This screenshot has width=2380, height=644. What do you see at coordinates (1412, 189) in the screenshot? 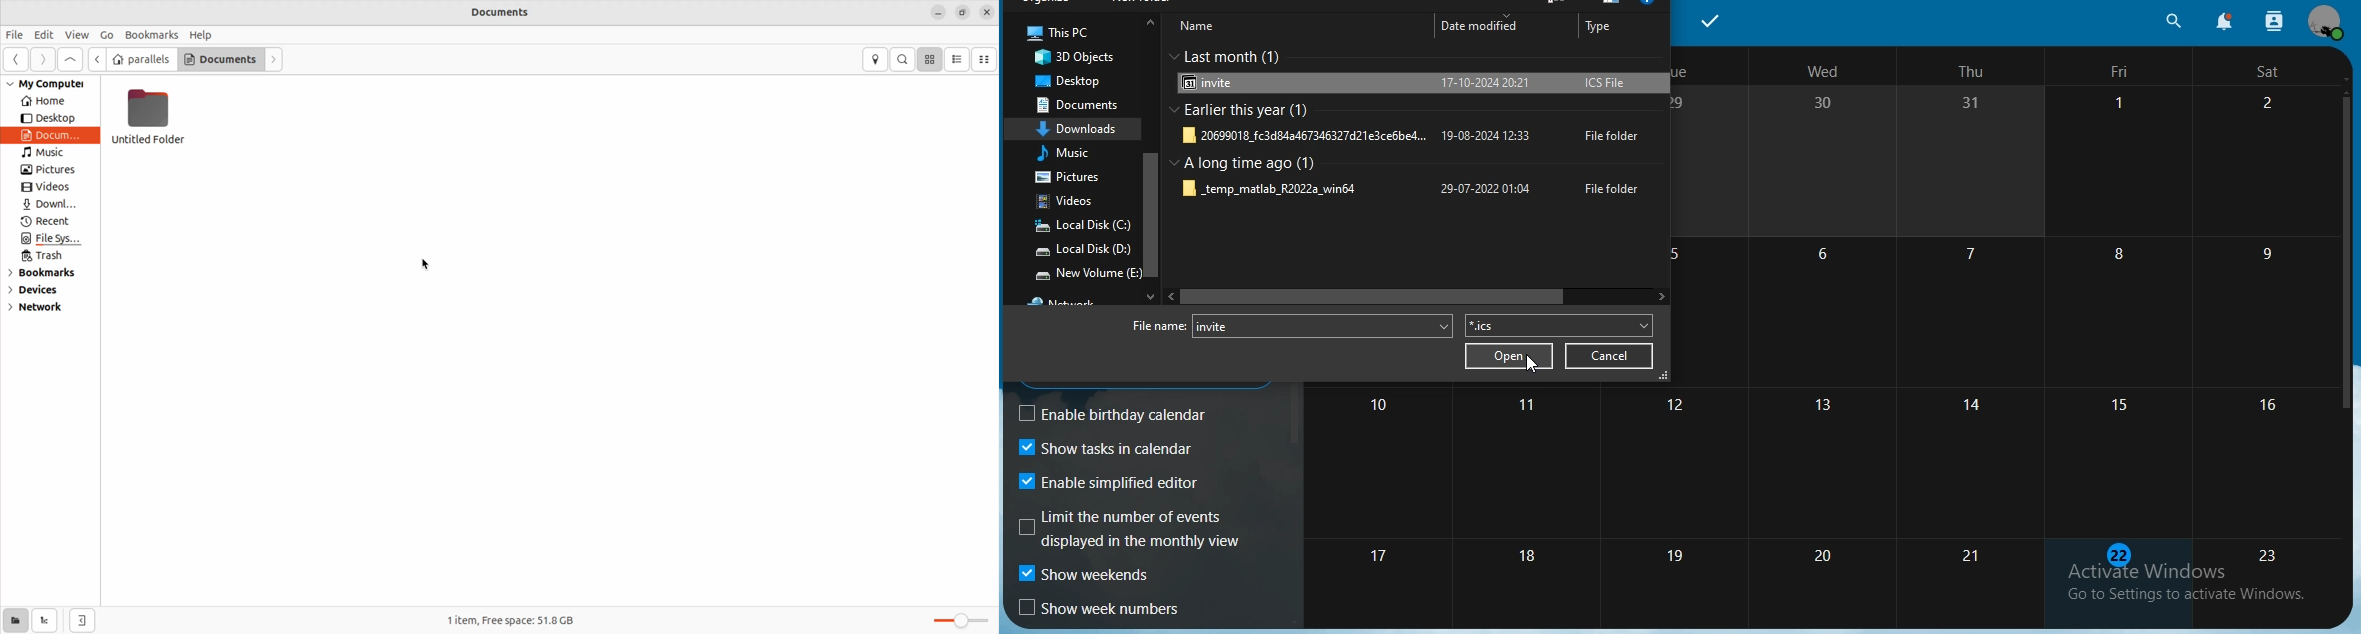
I see `file folder` at bounding box center [1412, 189].